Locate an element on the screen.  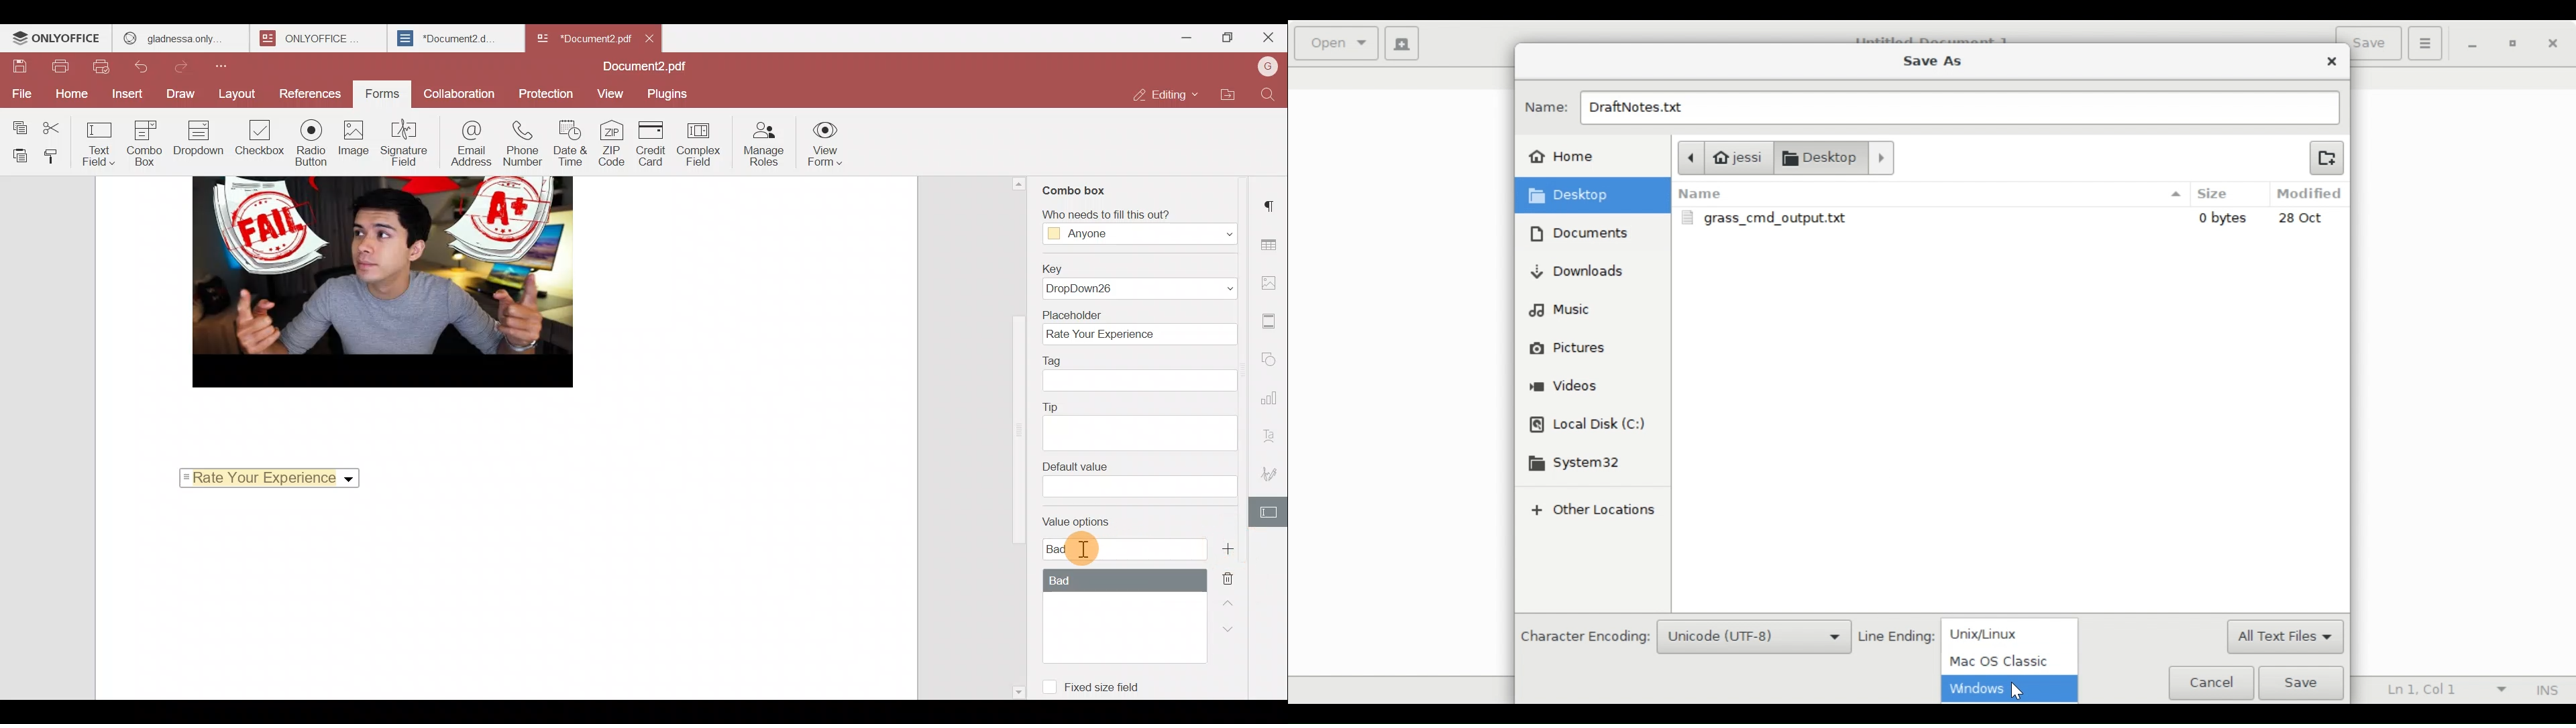
Close is located at coordinates (2333, 62).